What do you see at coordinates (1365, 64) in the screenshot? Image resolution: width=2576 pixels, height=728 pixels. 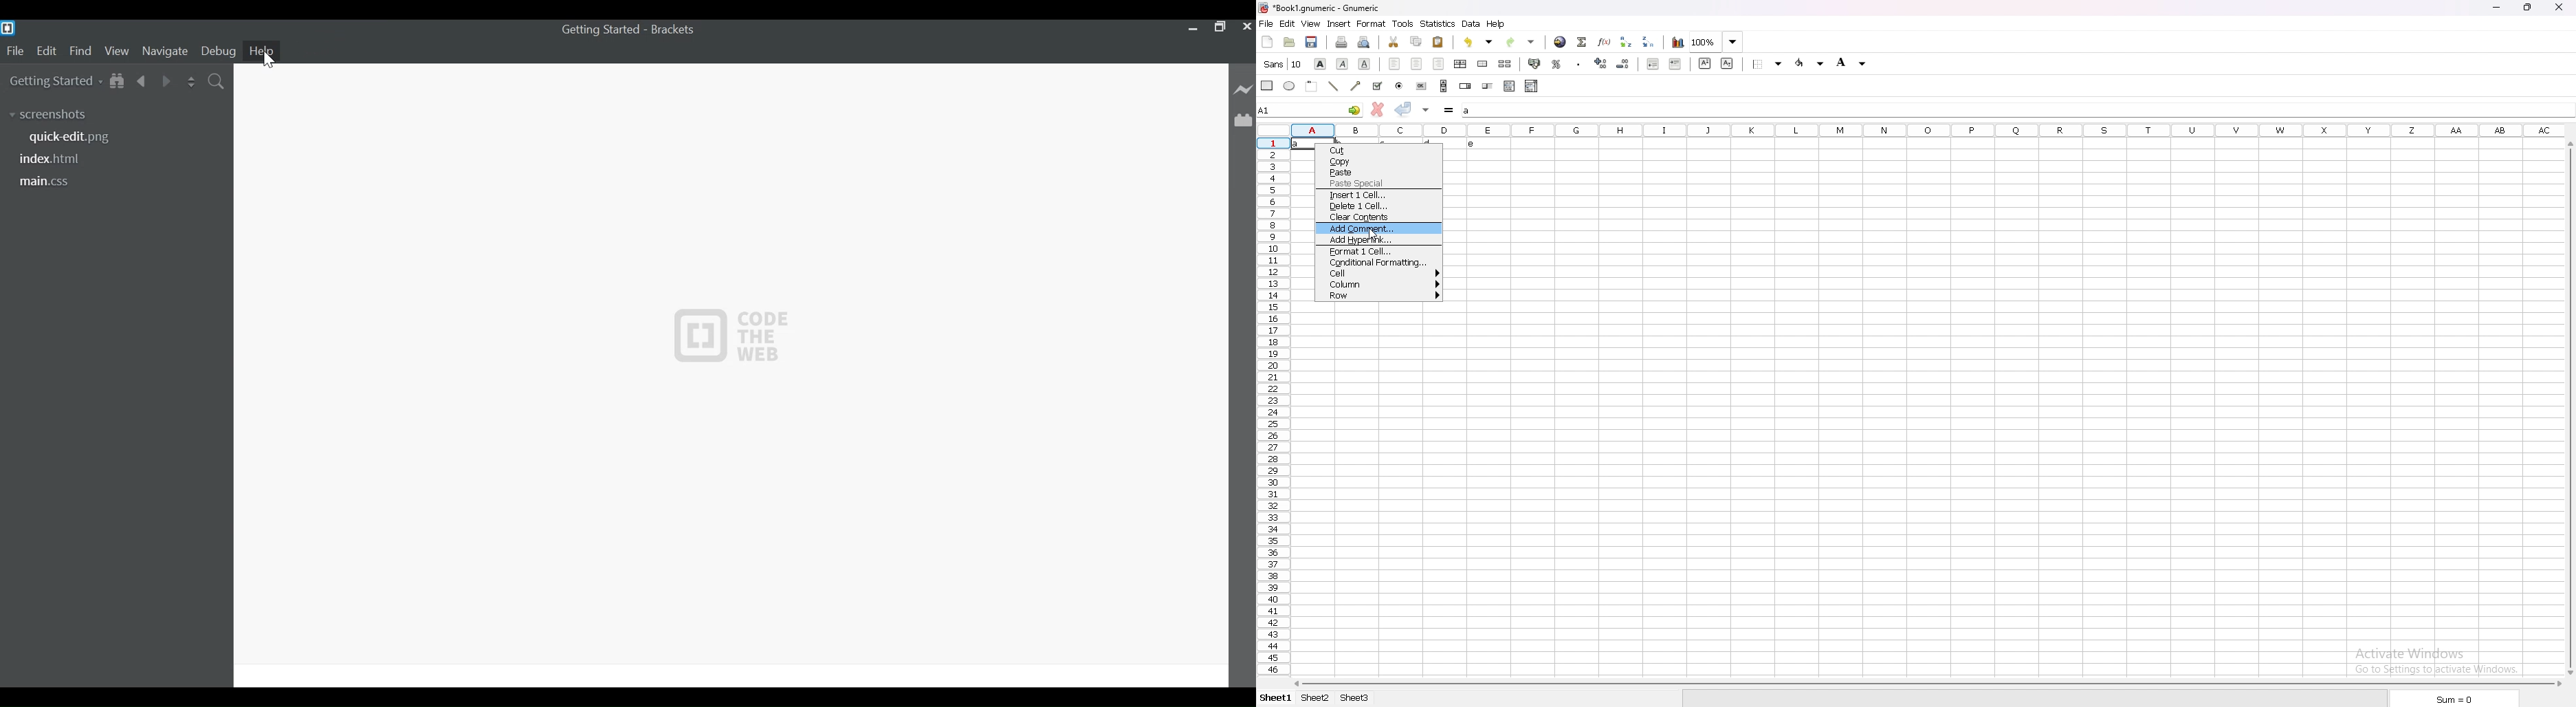 I see `underline` at bounding box center [1365, 64].